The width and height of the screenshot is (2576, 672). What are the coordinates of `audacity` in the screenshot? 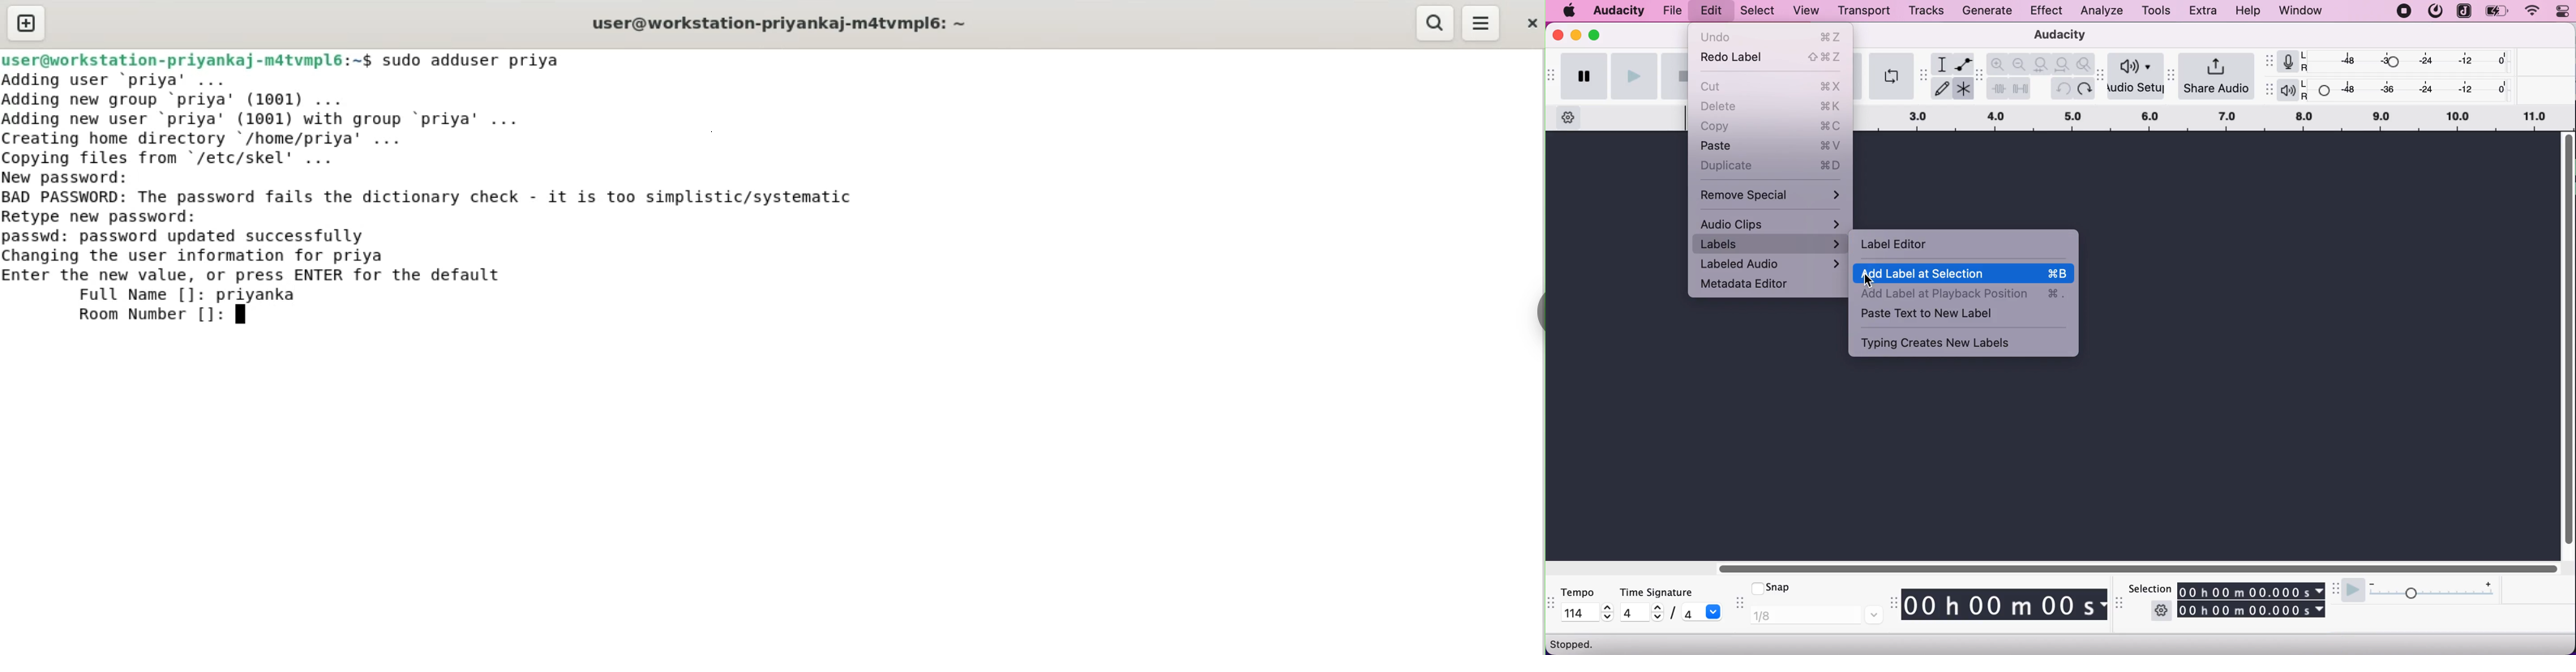 It's located at (2055, 36).